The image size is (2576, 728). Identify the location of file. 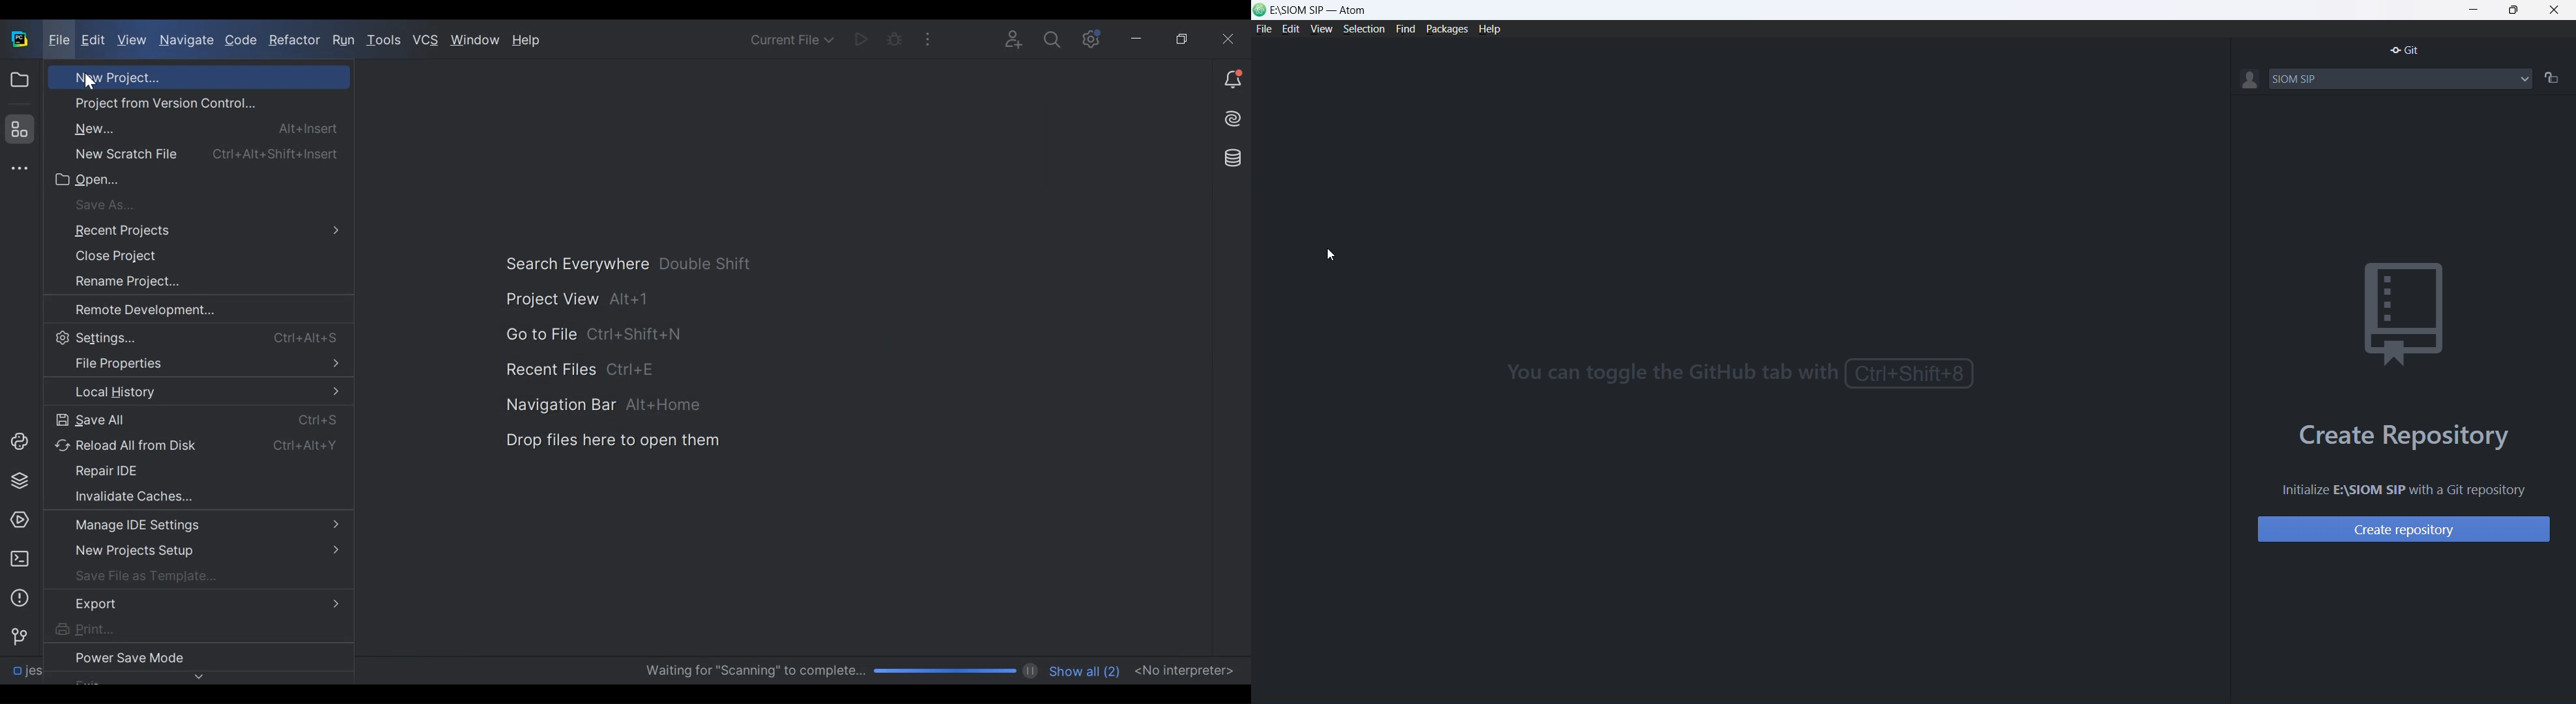
(1264, 30).